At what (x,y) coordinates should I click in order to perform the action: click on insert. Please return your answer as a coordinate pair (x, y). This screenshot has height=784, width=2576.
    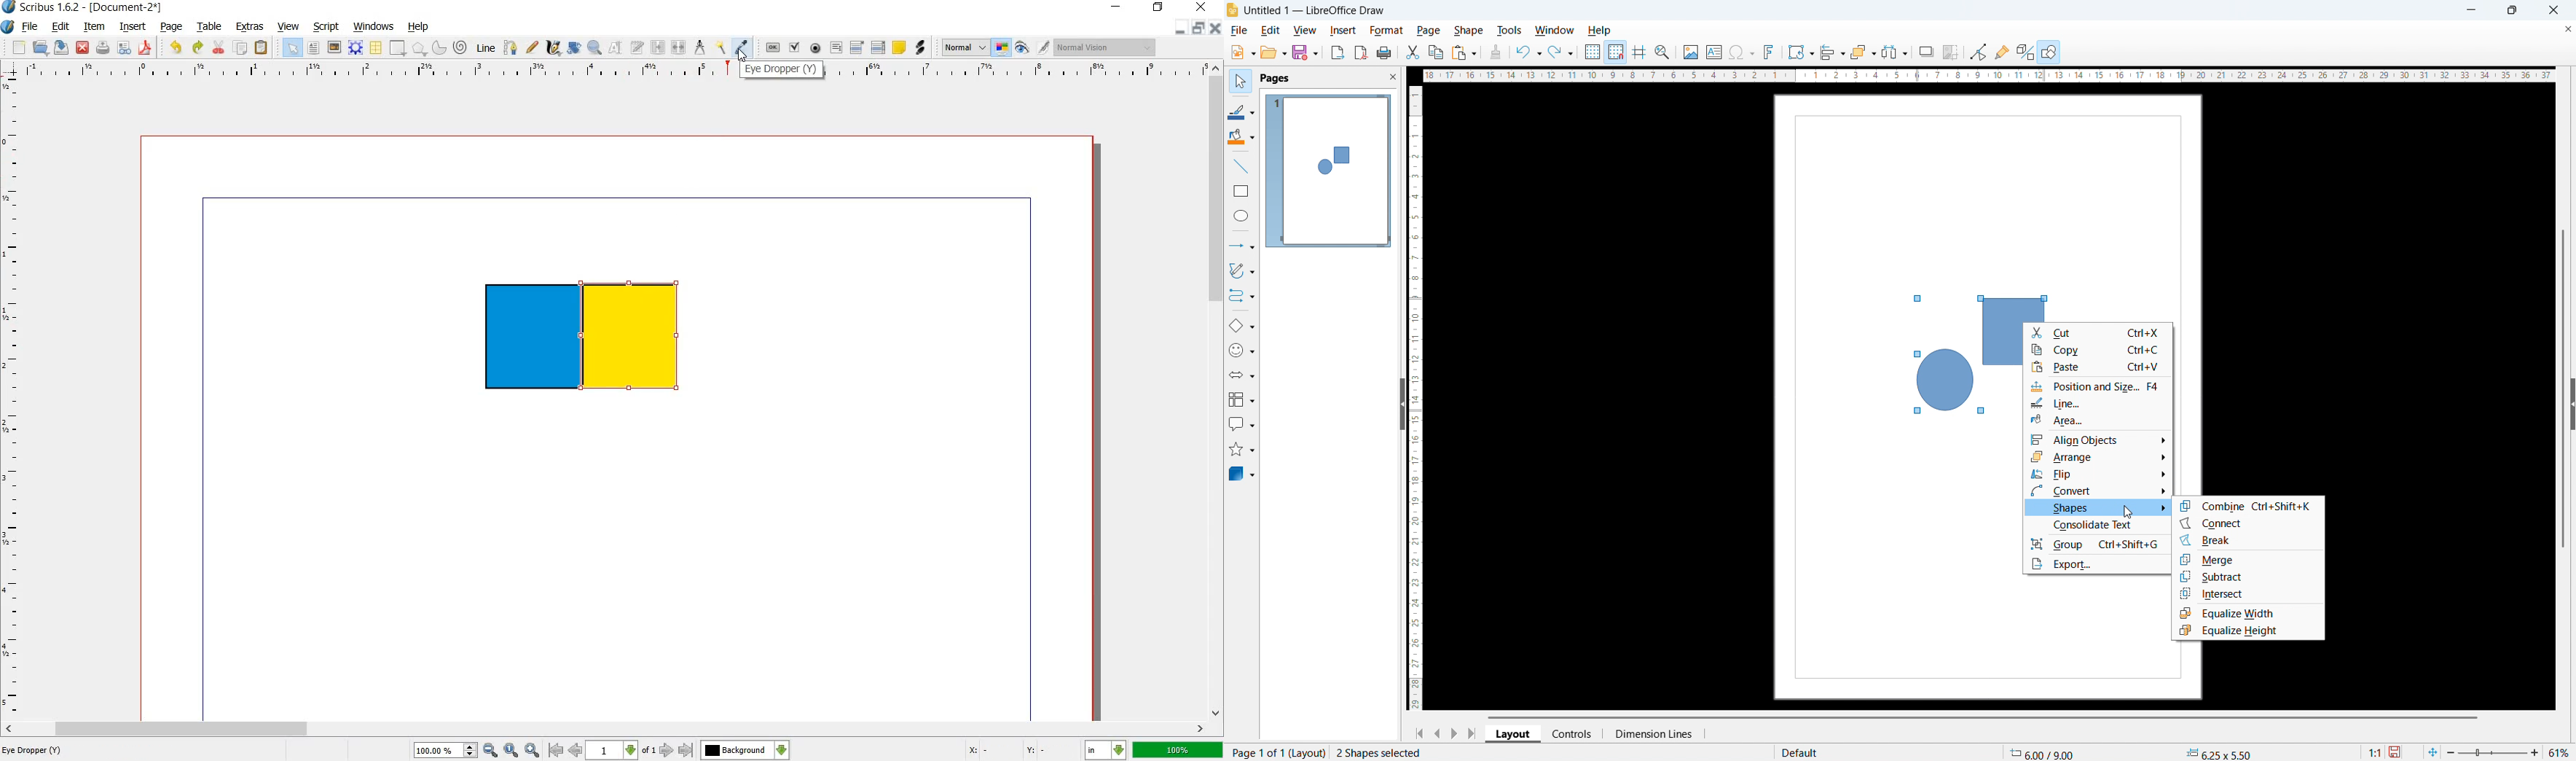
    Looking at the image, I should click on (133, 27).